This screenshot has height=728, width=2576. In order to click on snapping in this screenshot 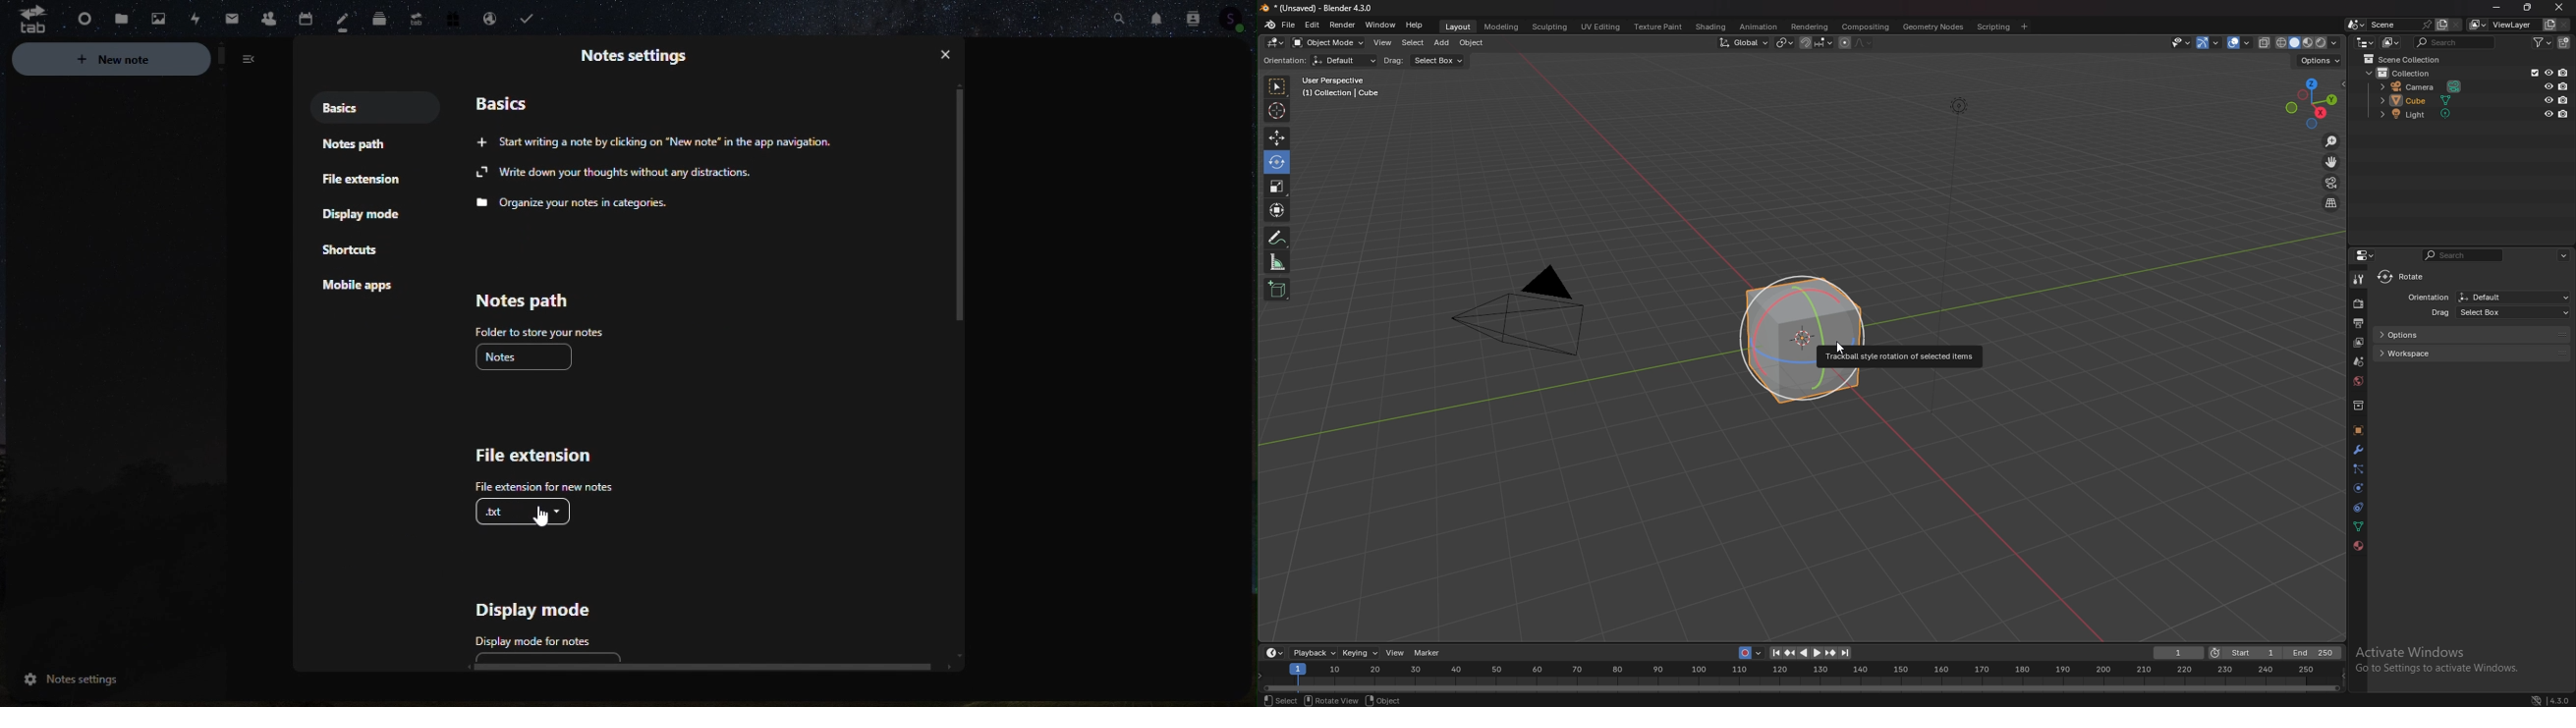, I will do `click(1817, 43)`.